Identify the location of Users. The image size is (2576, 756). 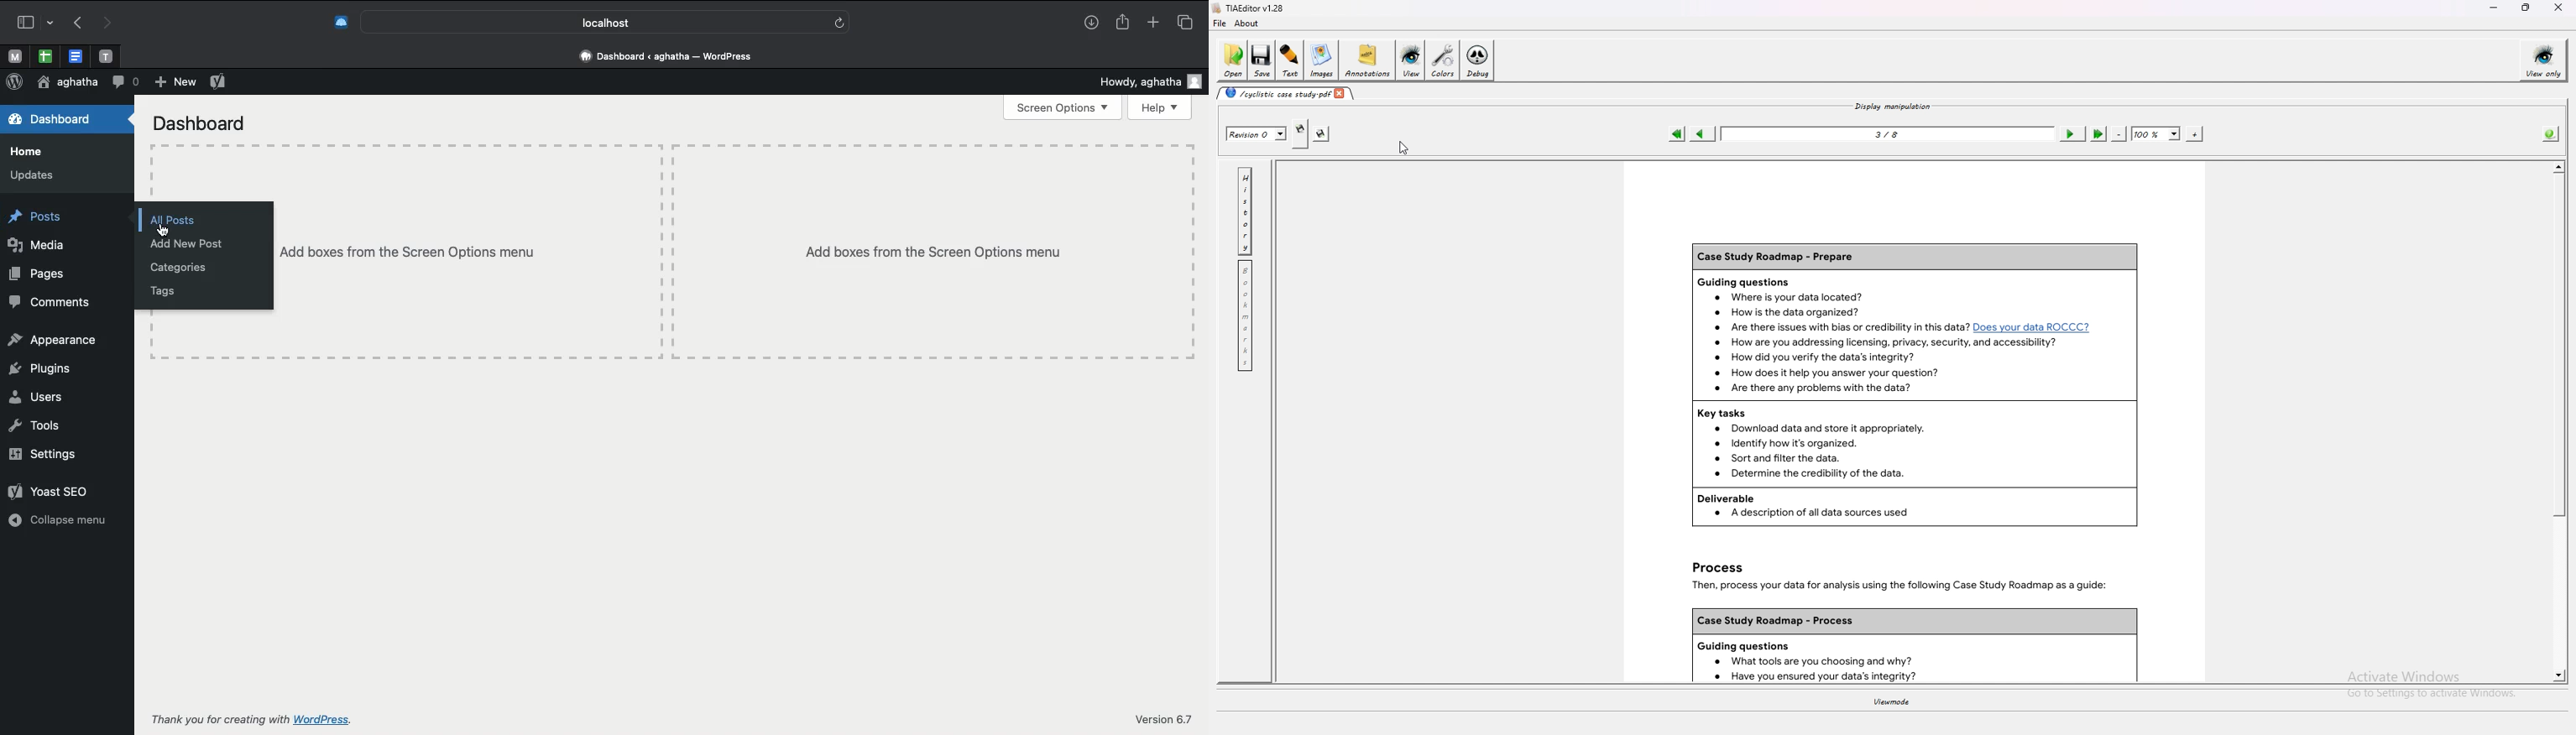
(36, 398).